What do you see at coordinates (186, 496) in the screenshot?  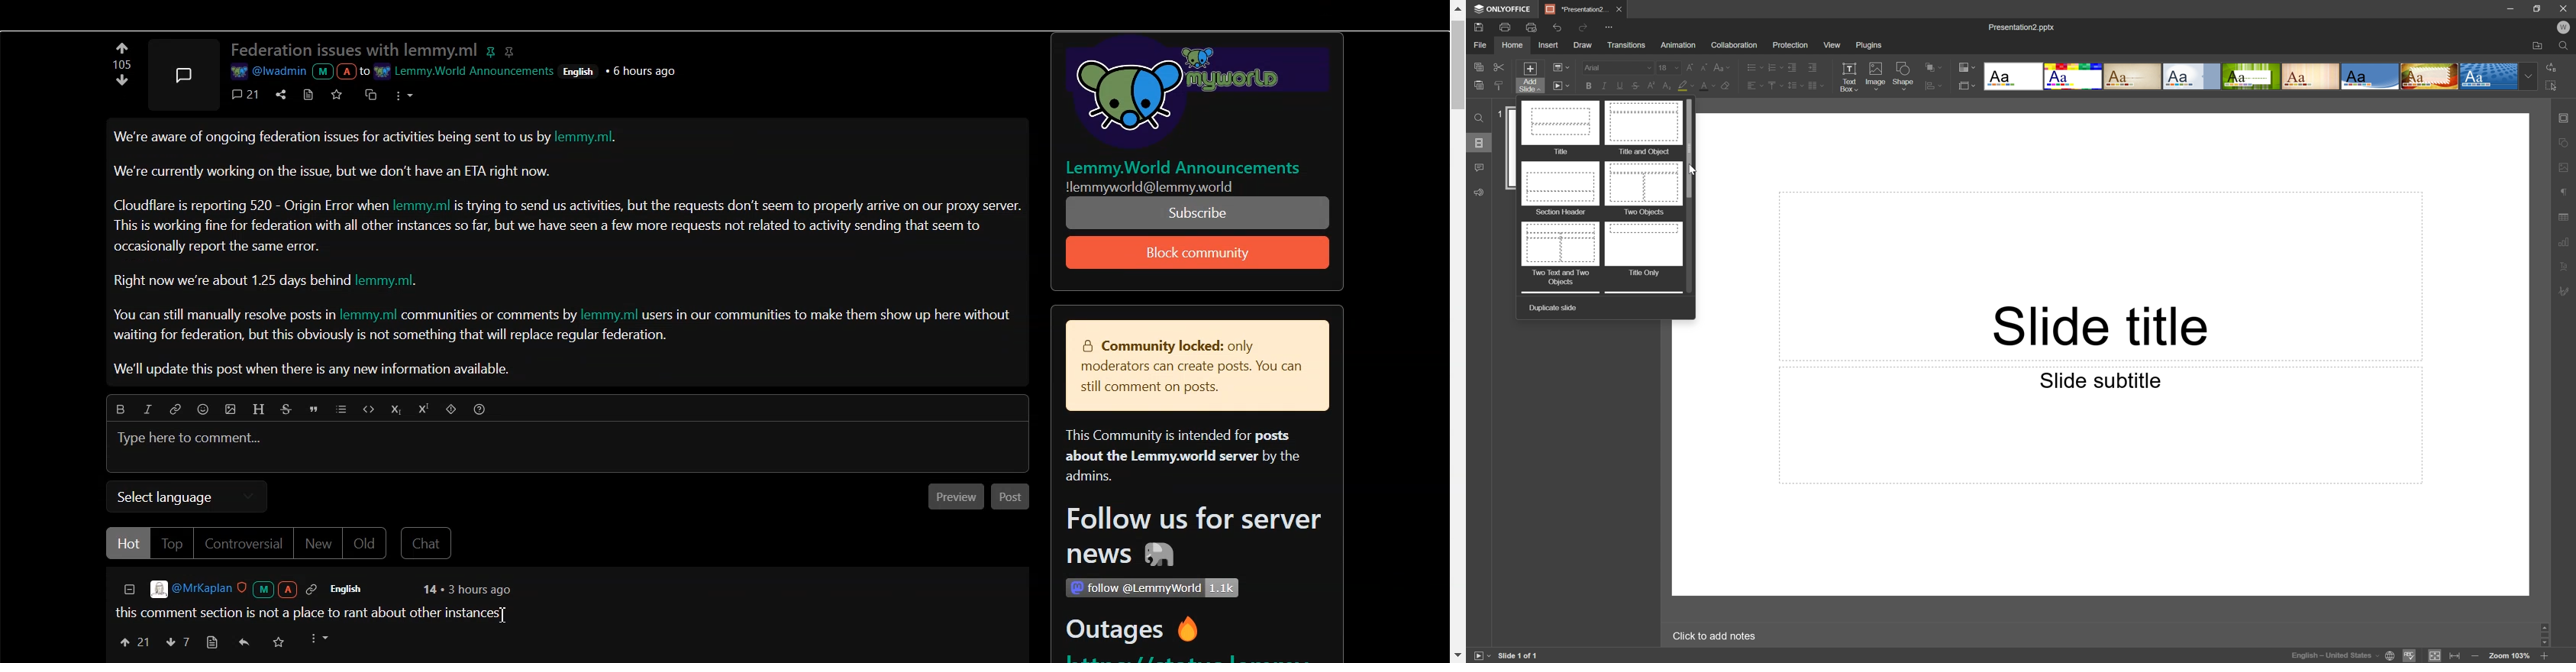 I see `Select language` at bounding box center [186, 496].